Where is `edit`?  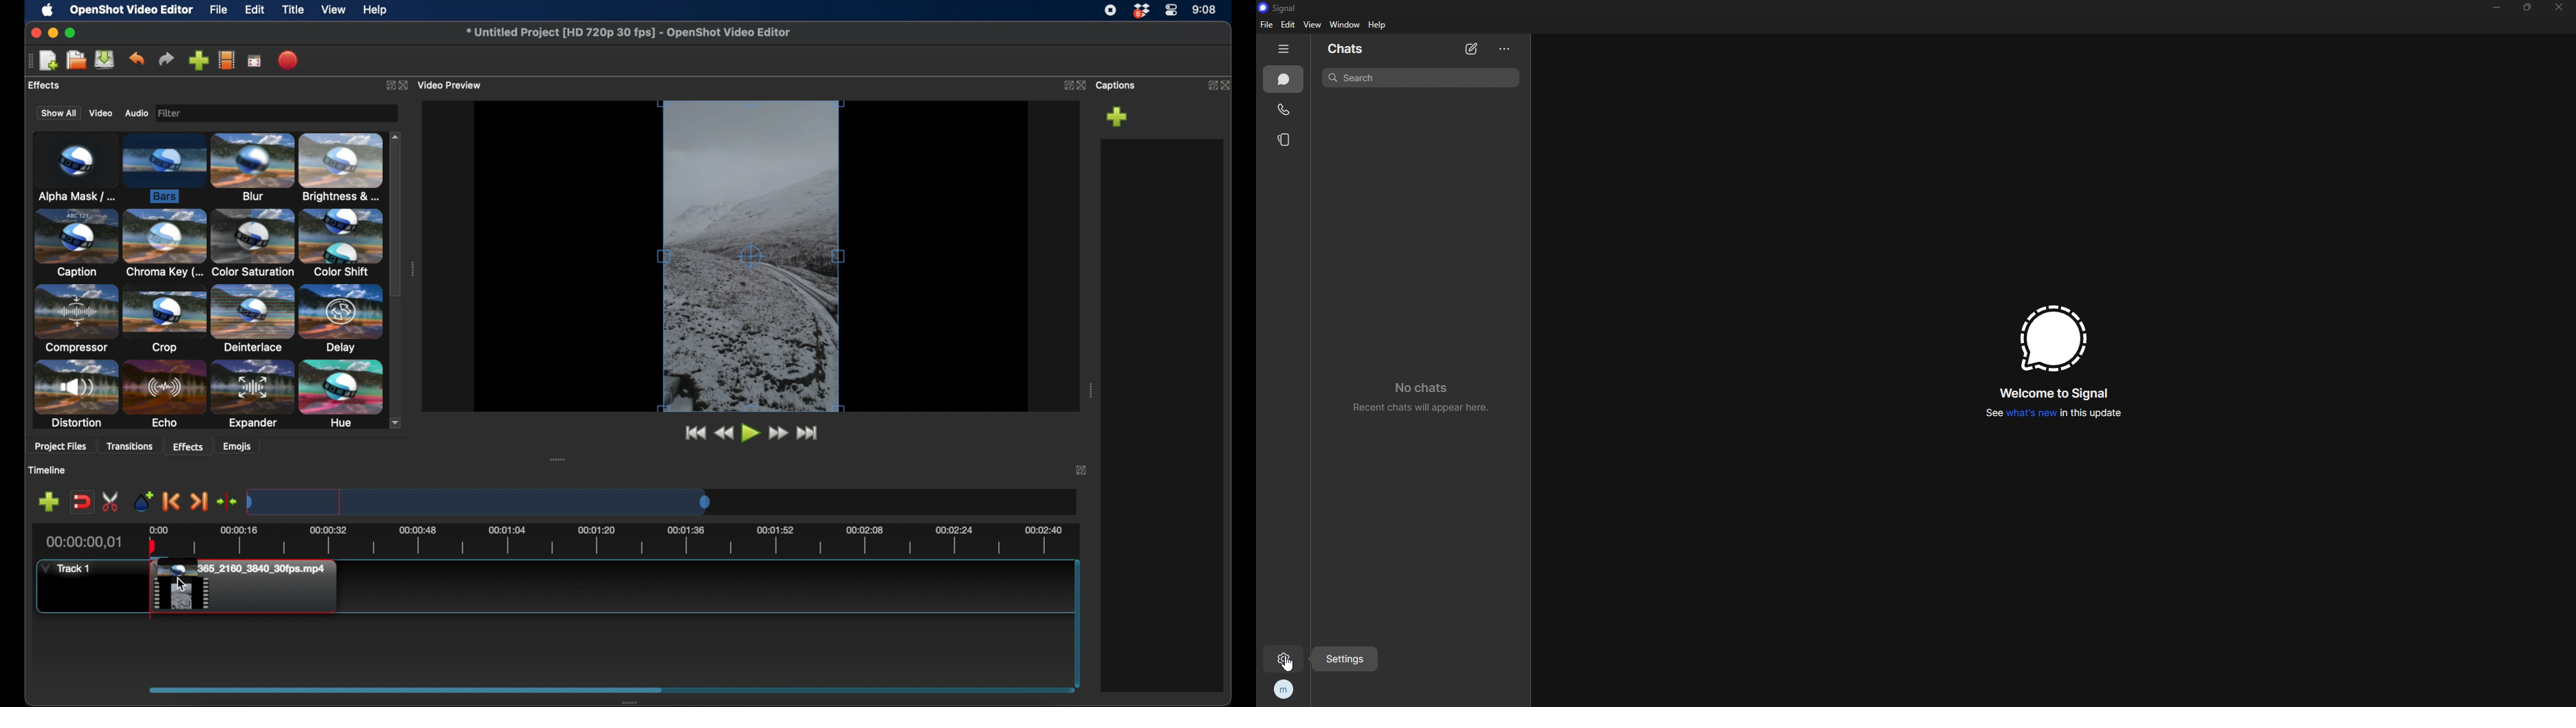
edit is located at coordinates (1289, 25).